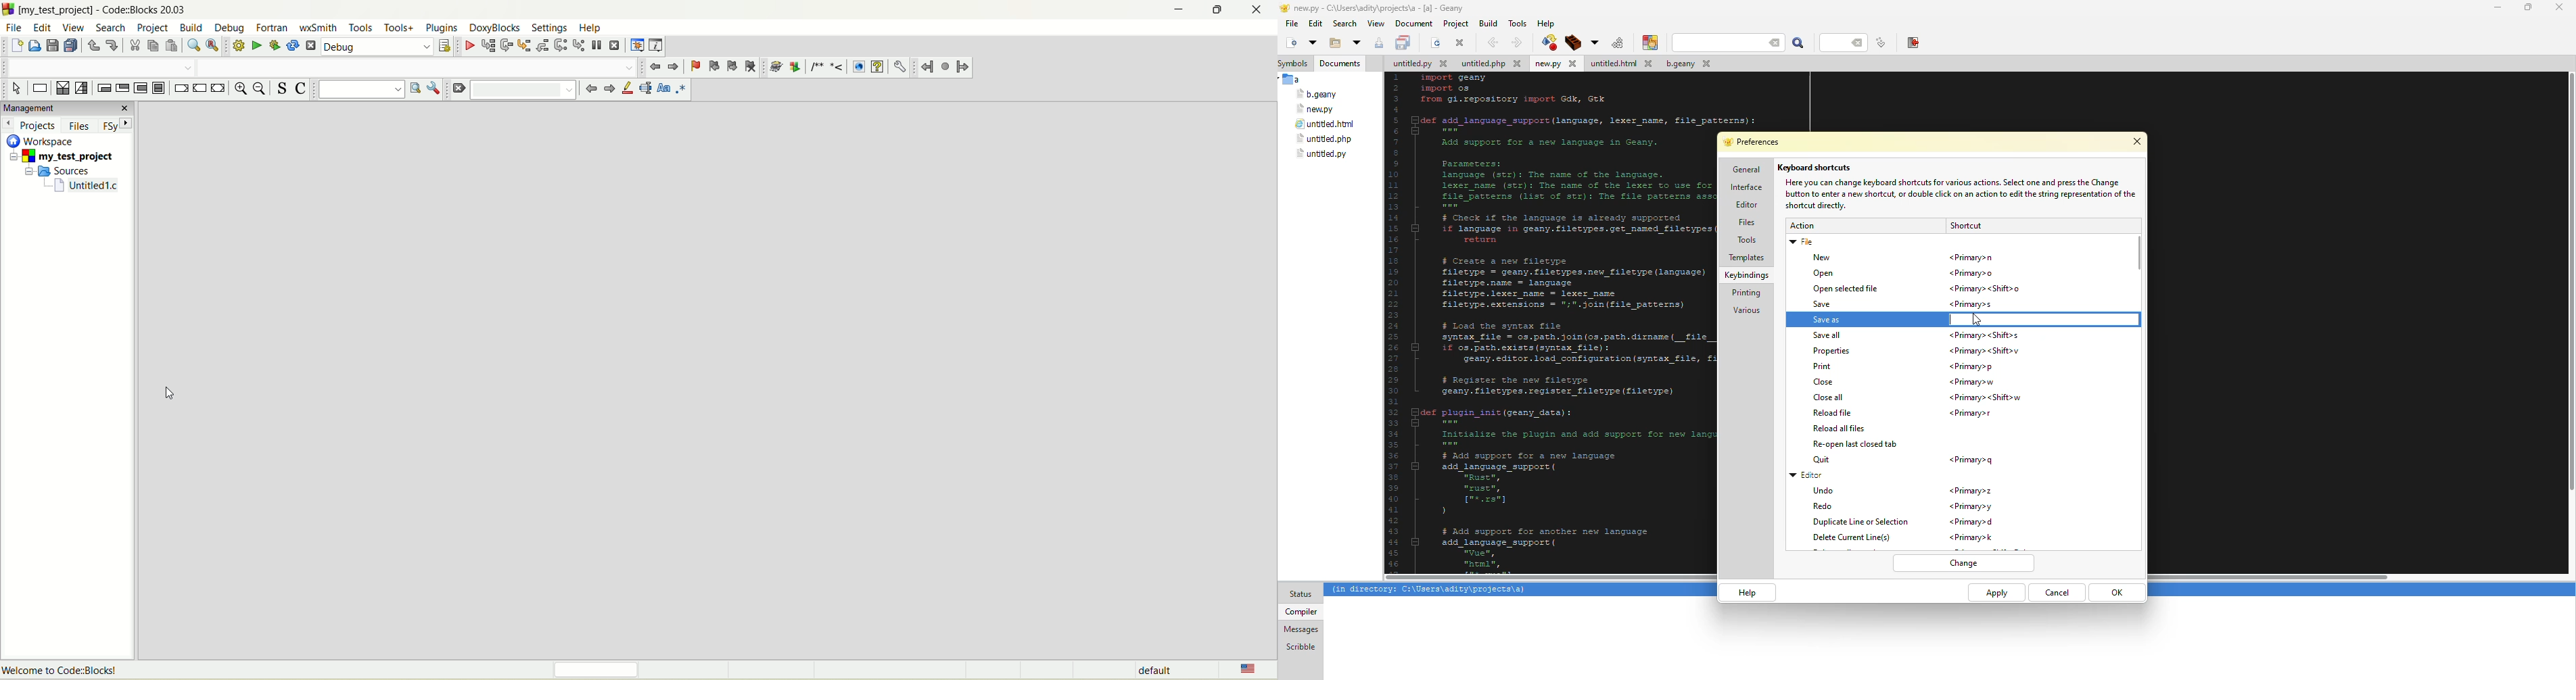 The width and height of the screenshot is (2576, 700). What do you see at coordinates (561, 46) in the screenshot?
I see `next instruction` at bounding box center [561, 46].